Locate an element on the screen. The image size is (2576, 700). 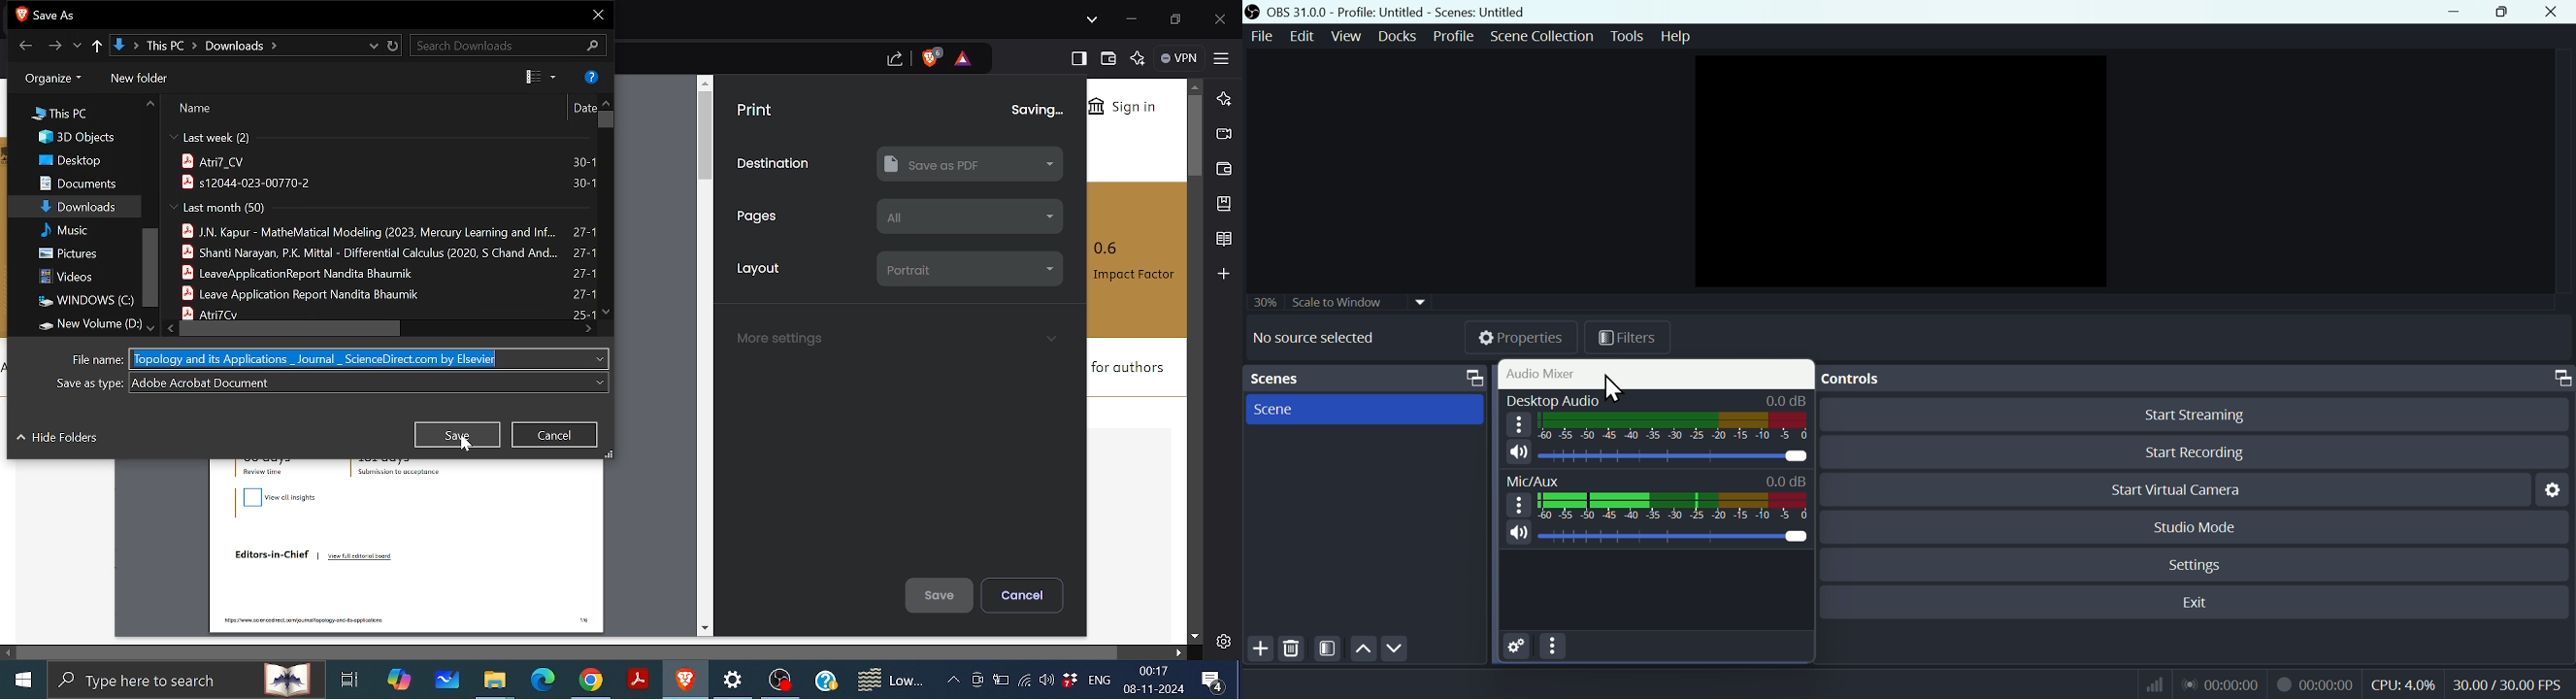
Contrast is located at coordinates (1328, 649).